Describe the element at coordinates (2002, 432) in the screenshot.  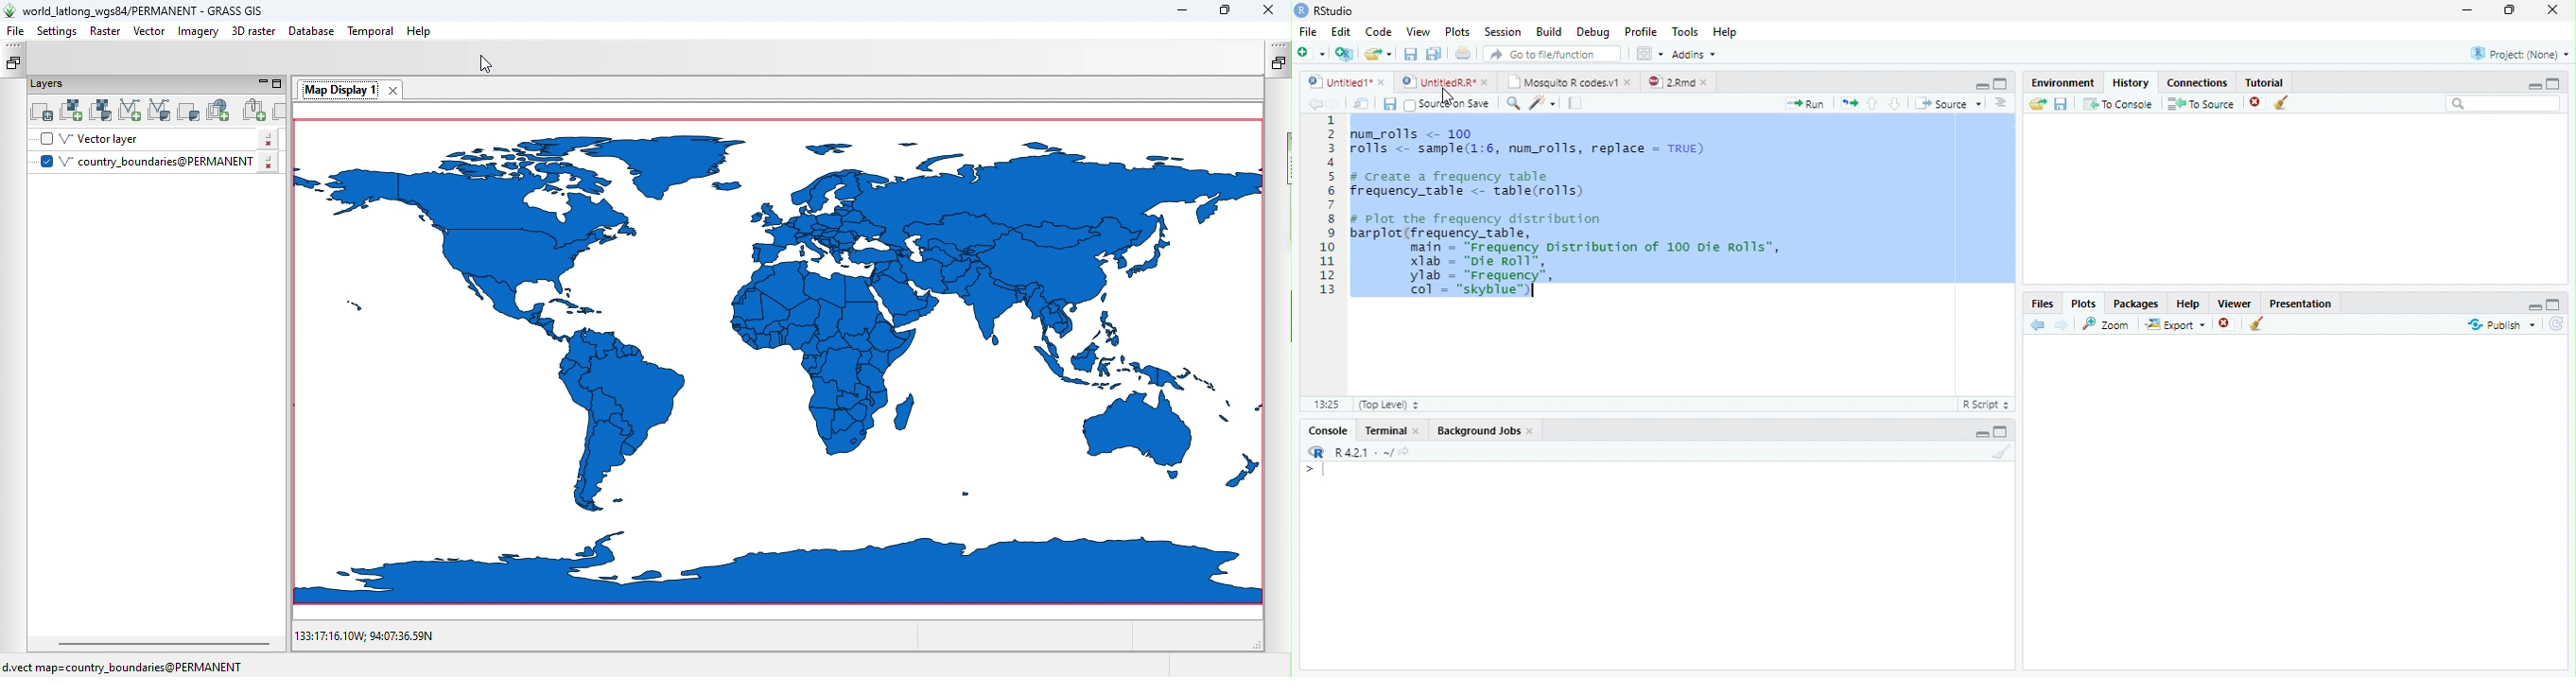
I see `Expand Height` at that location.